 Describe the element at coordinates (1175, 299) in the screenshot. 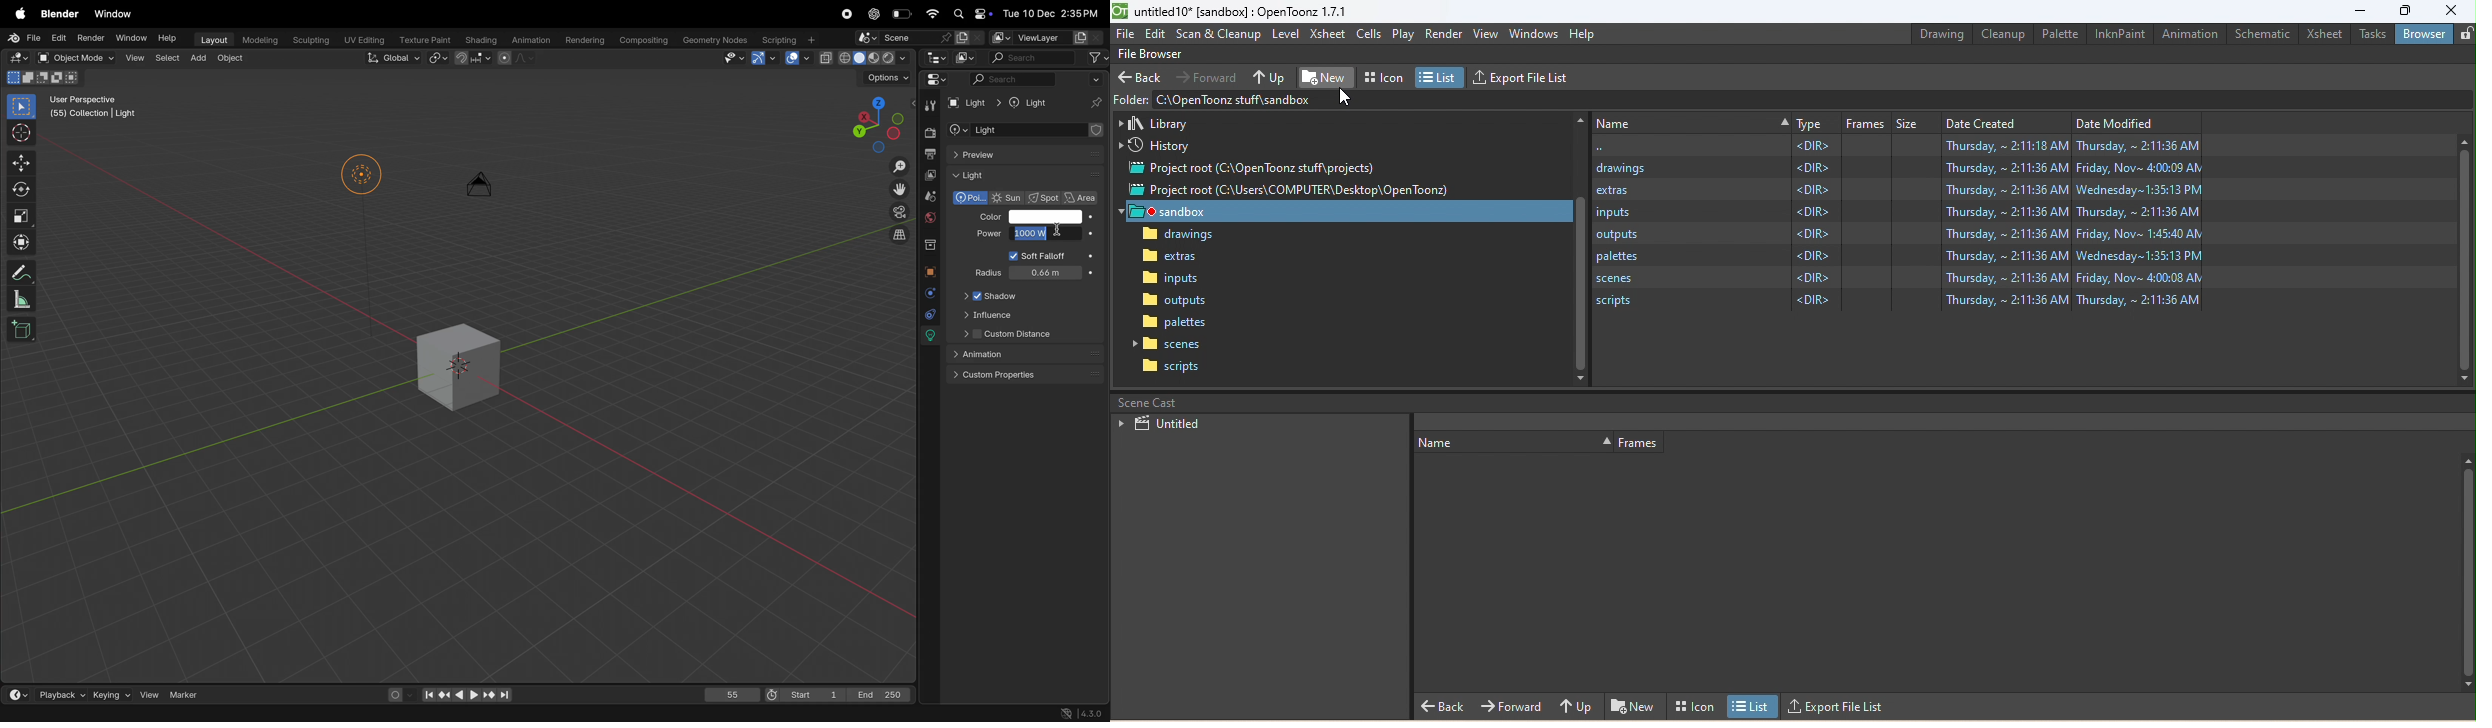

I see `outputs` at that location.